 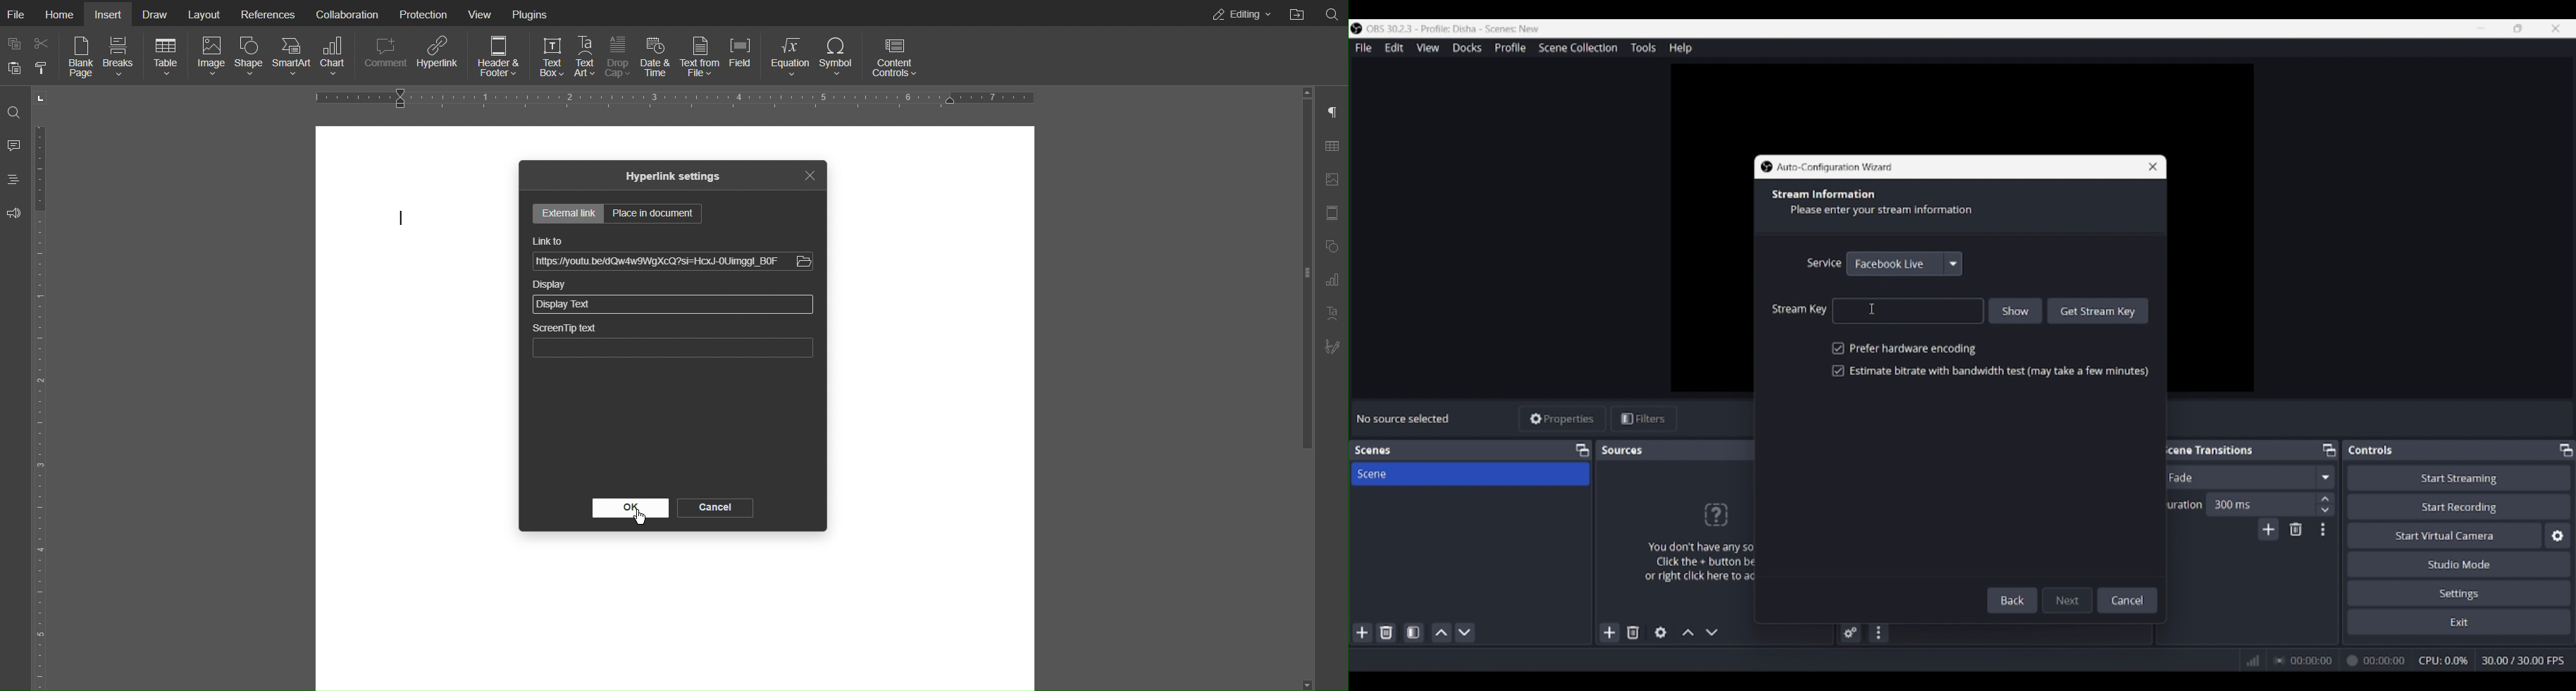 I want to click on Toggle for hardware encoding, so click(x=1904, y=349).